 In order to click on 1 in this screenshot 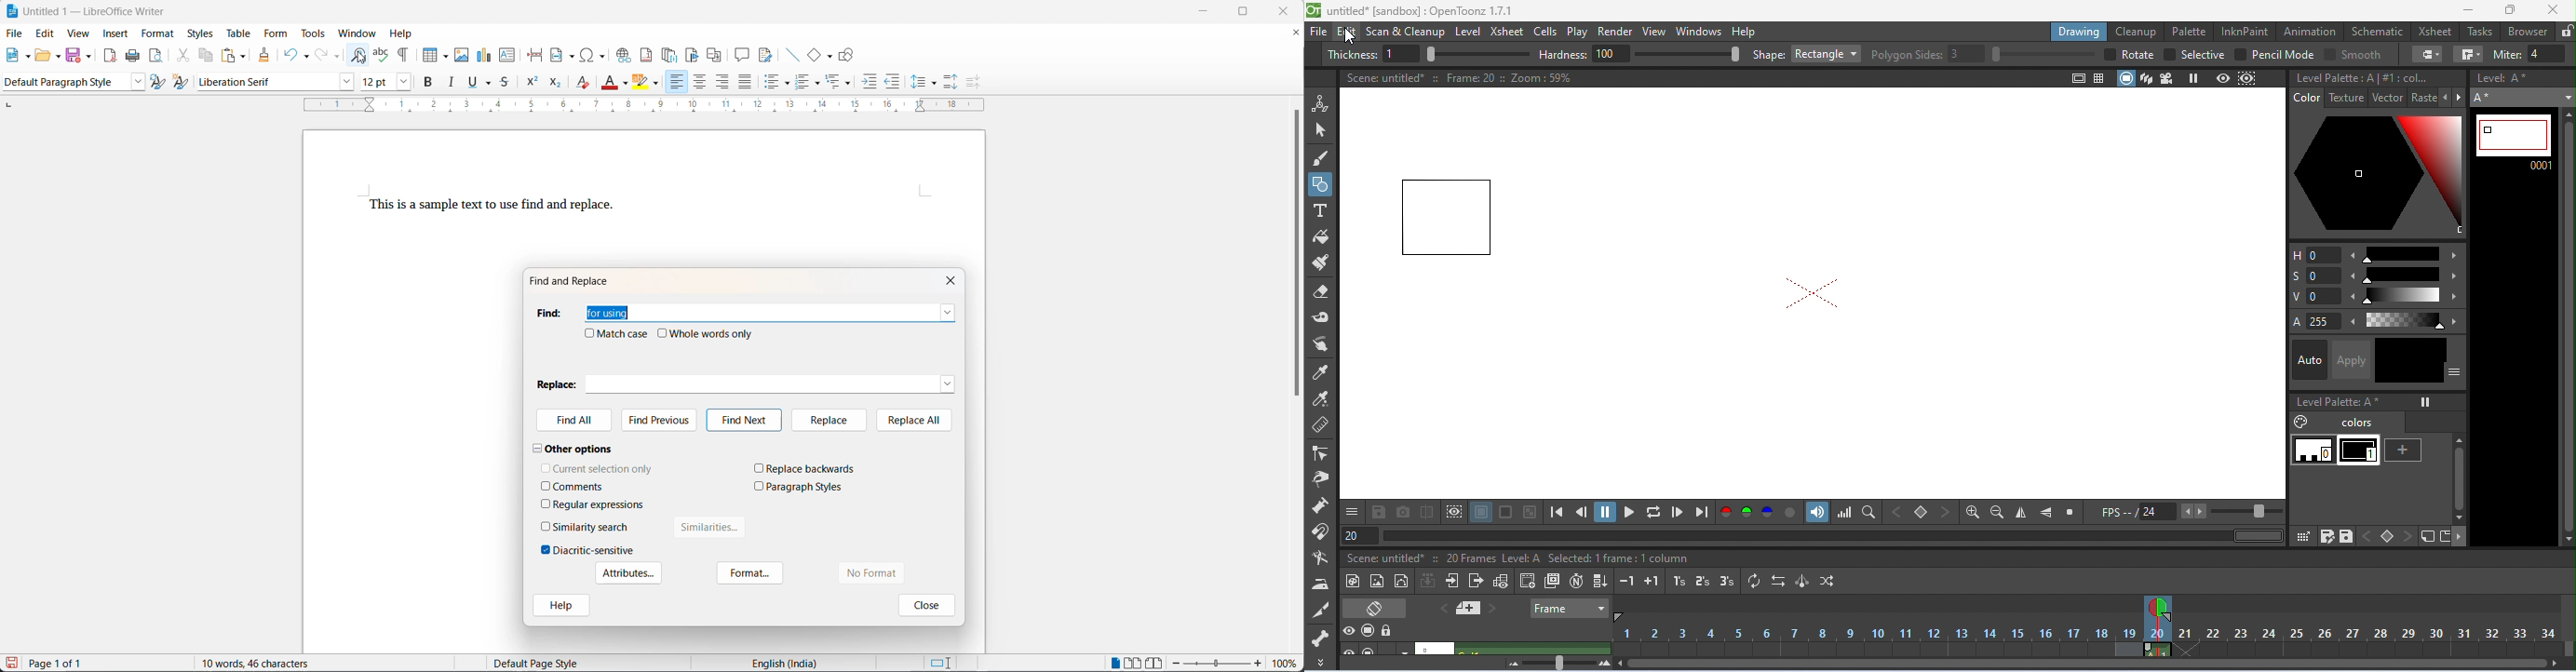, I will do `click(2360, 450)`.